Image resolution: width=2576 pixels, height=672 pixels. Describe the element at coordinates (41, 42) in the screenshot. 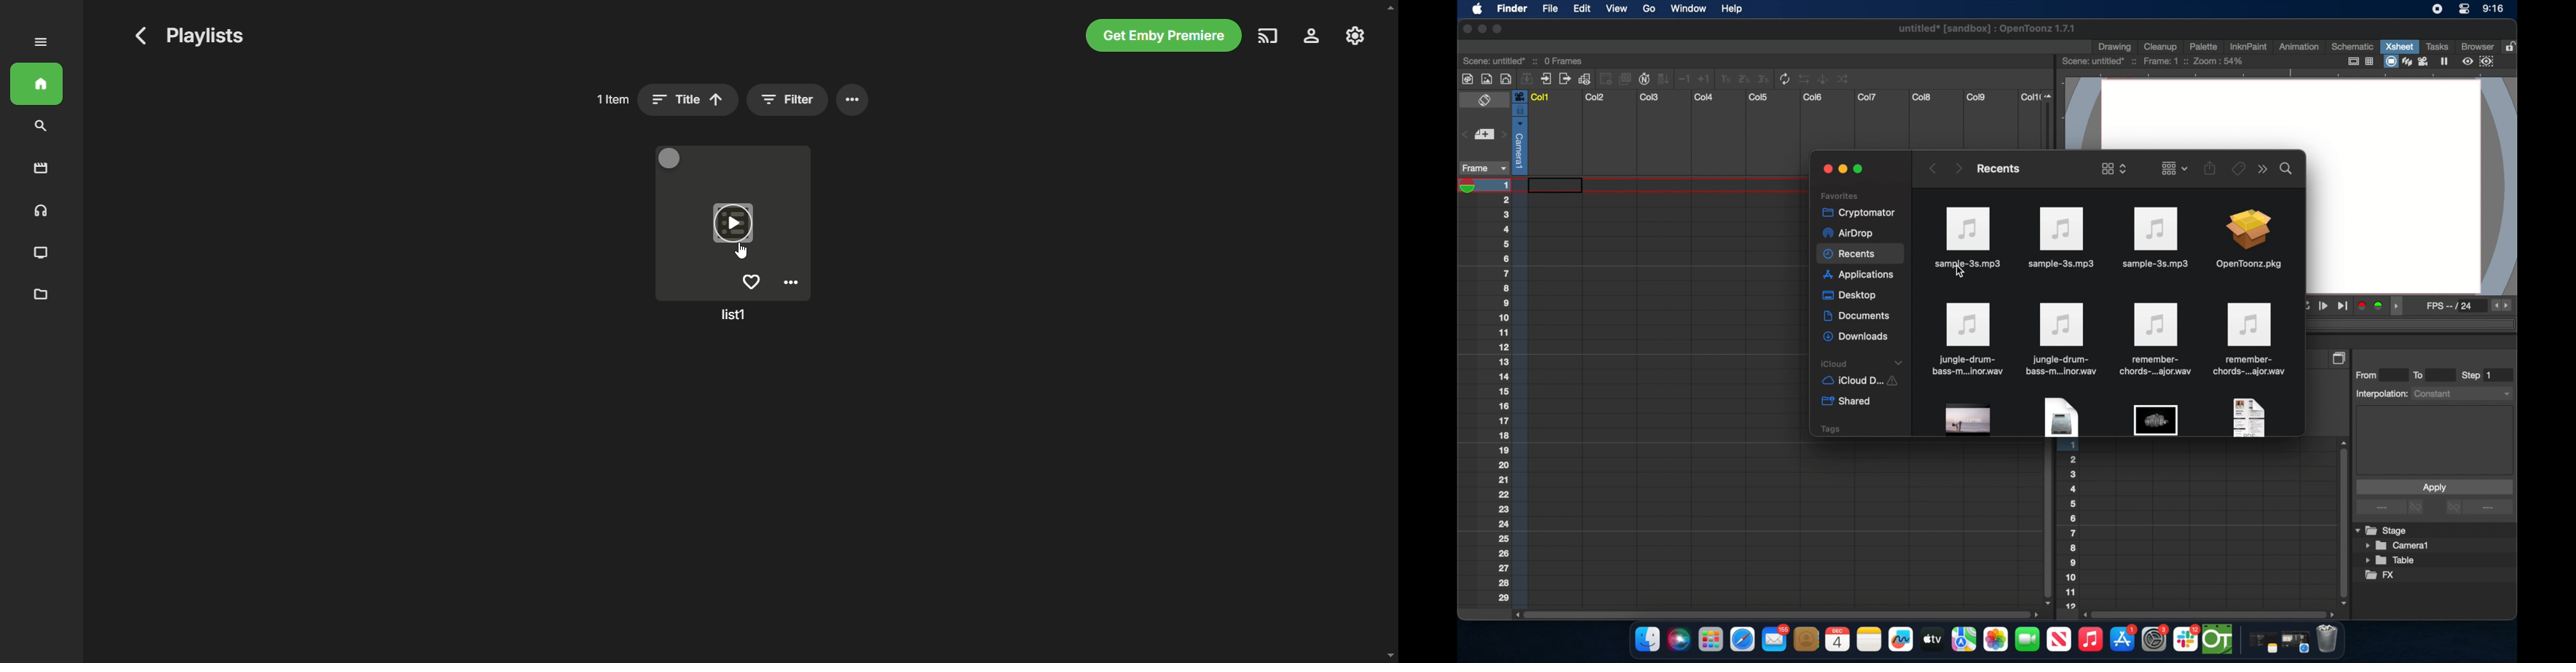

I see `expand` at that location.